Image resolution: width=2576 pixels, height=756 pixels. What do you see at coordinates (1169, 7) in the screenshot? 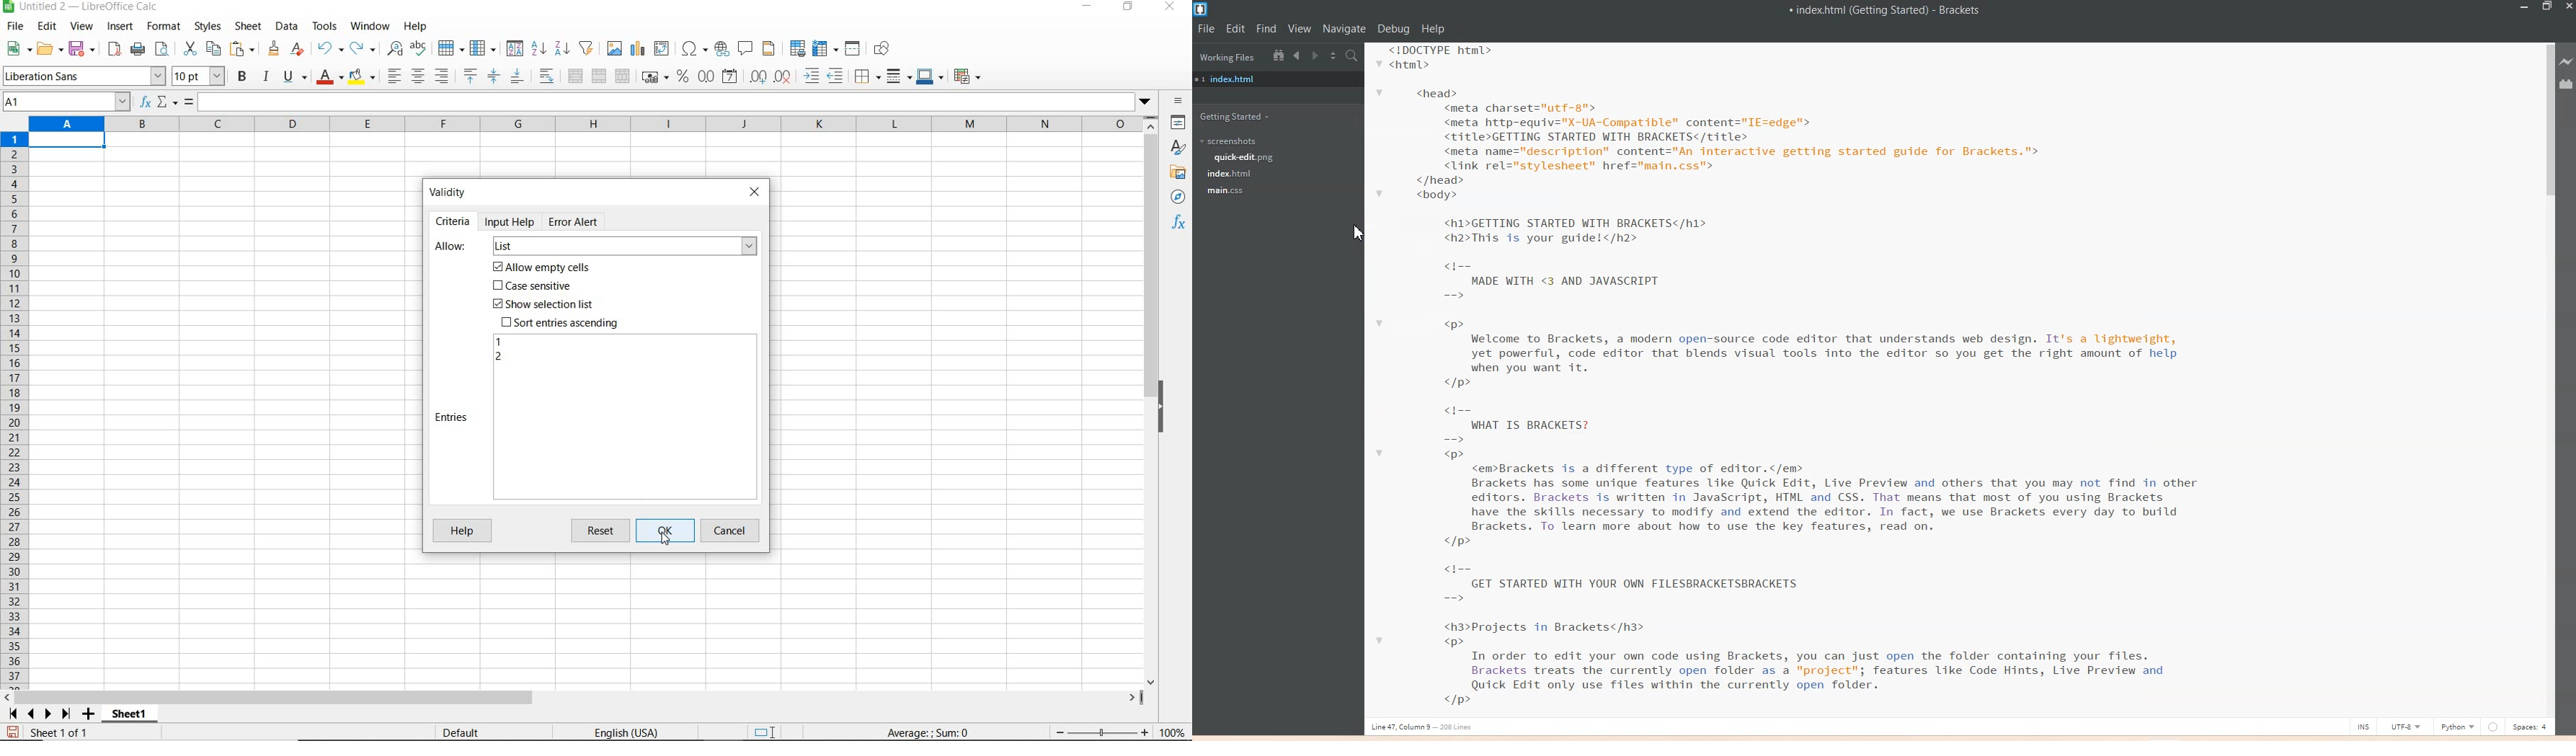
I see `close` at bounding box center [1169, 7].